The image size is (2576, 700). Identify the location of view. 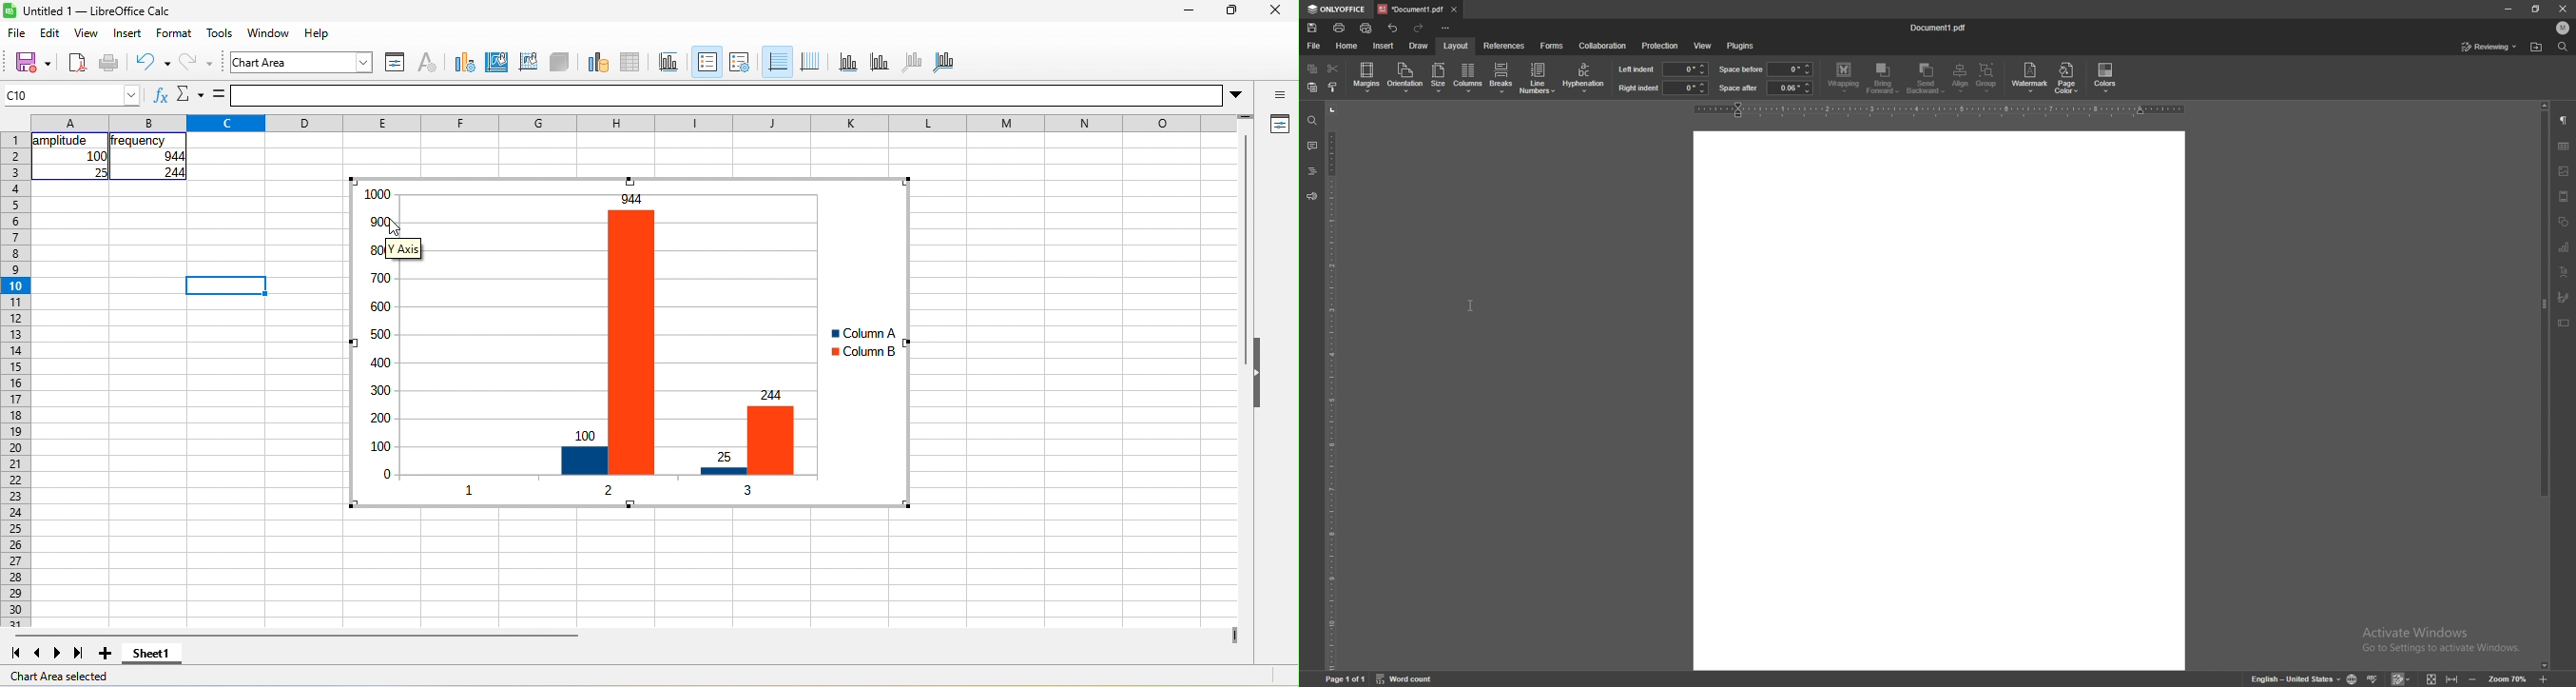
(87, 35).